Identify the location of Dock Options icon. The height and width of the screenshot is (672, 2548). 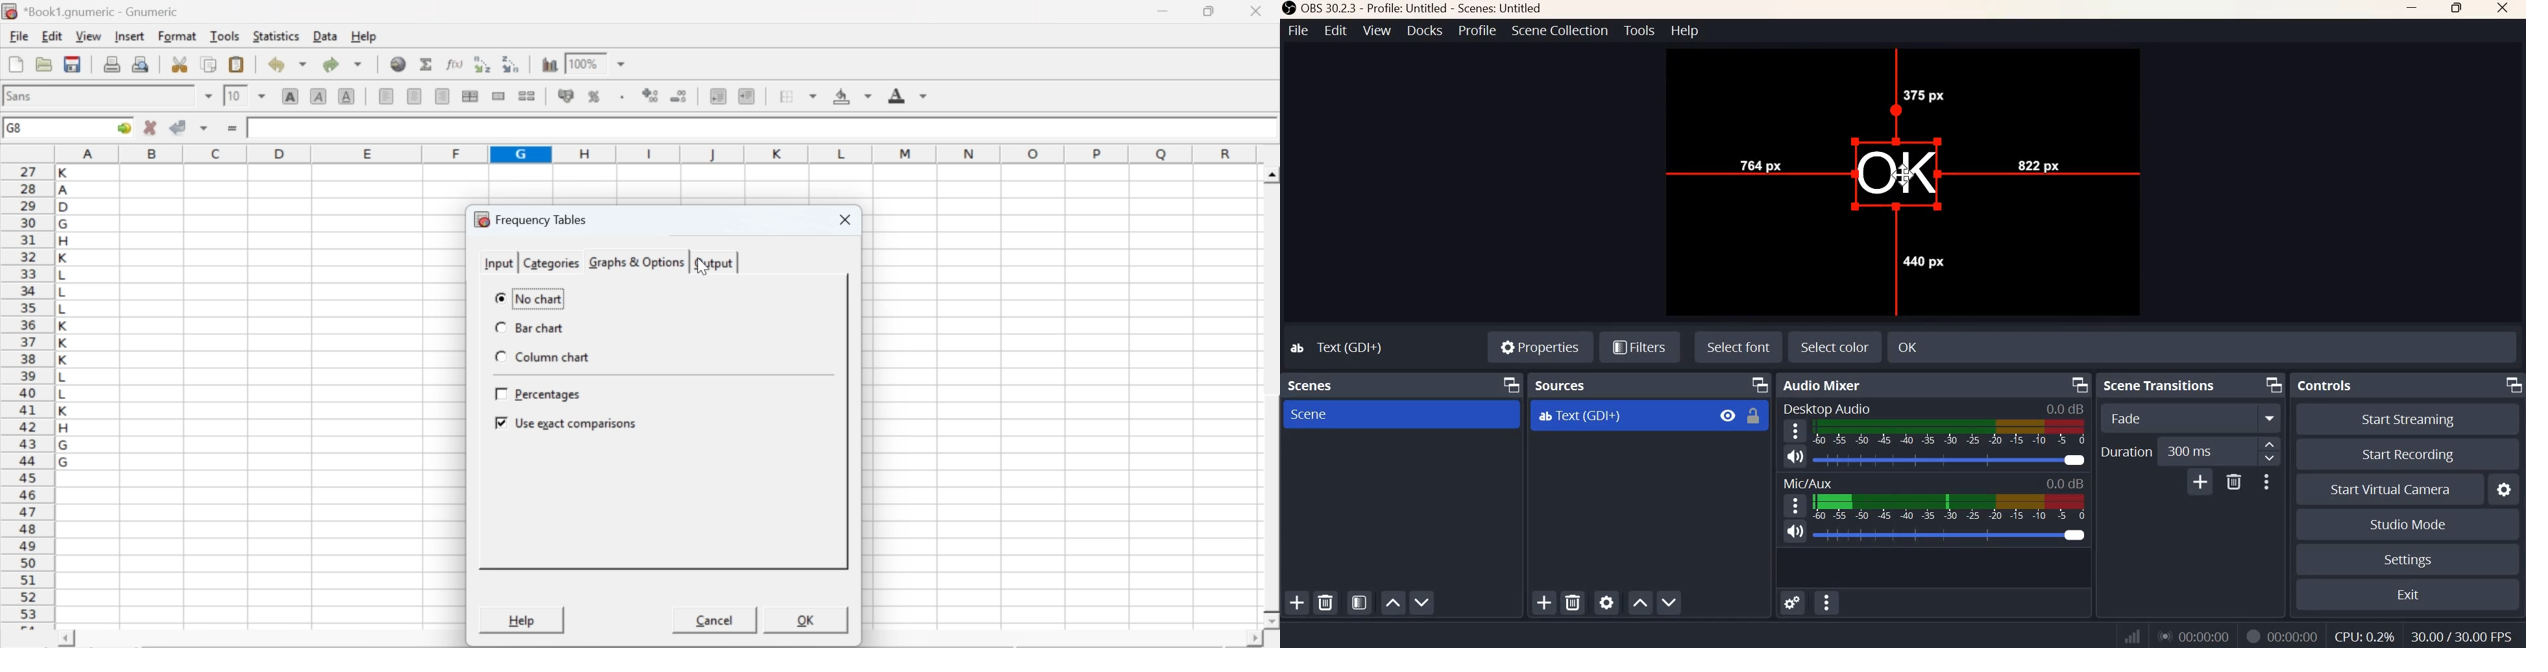
(2513, 384).